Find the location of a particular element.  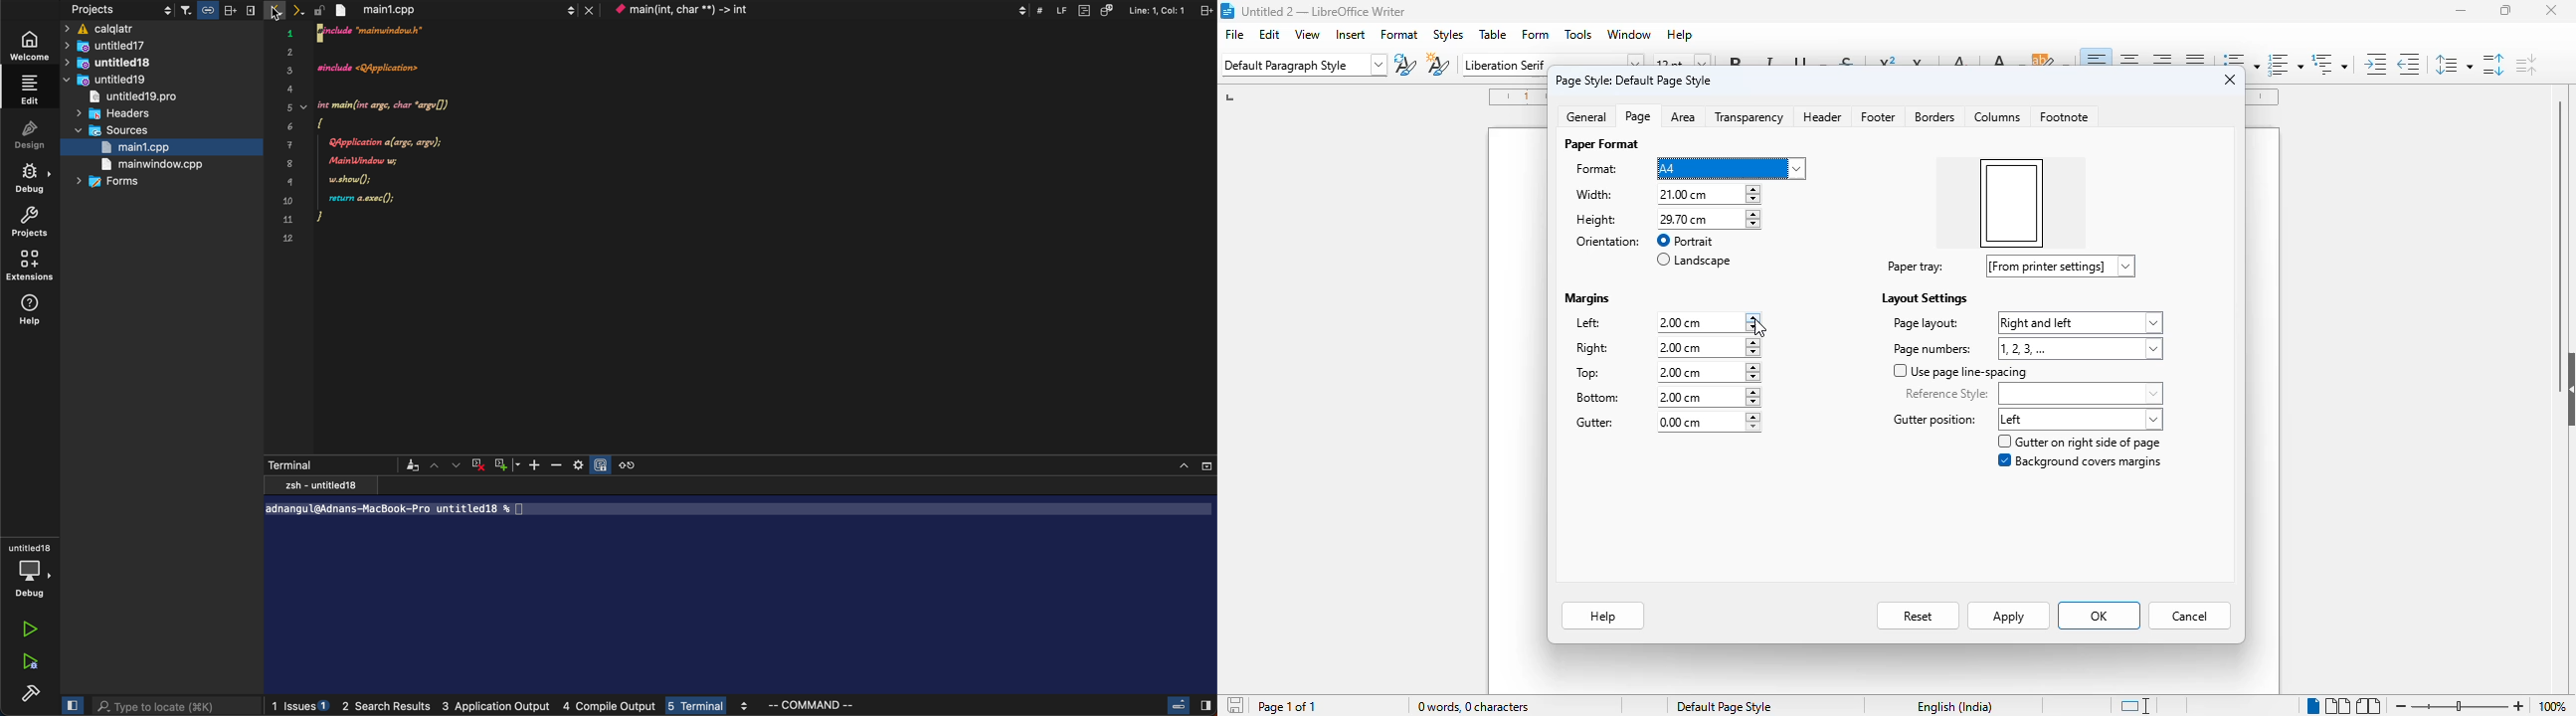

extensions is located at coordinates (31, 268).